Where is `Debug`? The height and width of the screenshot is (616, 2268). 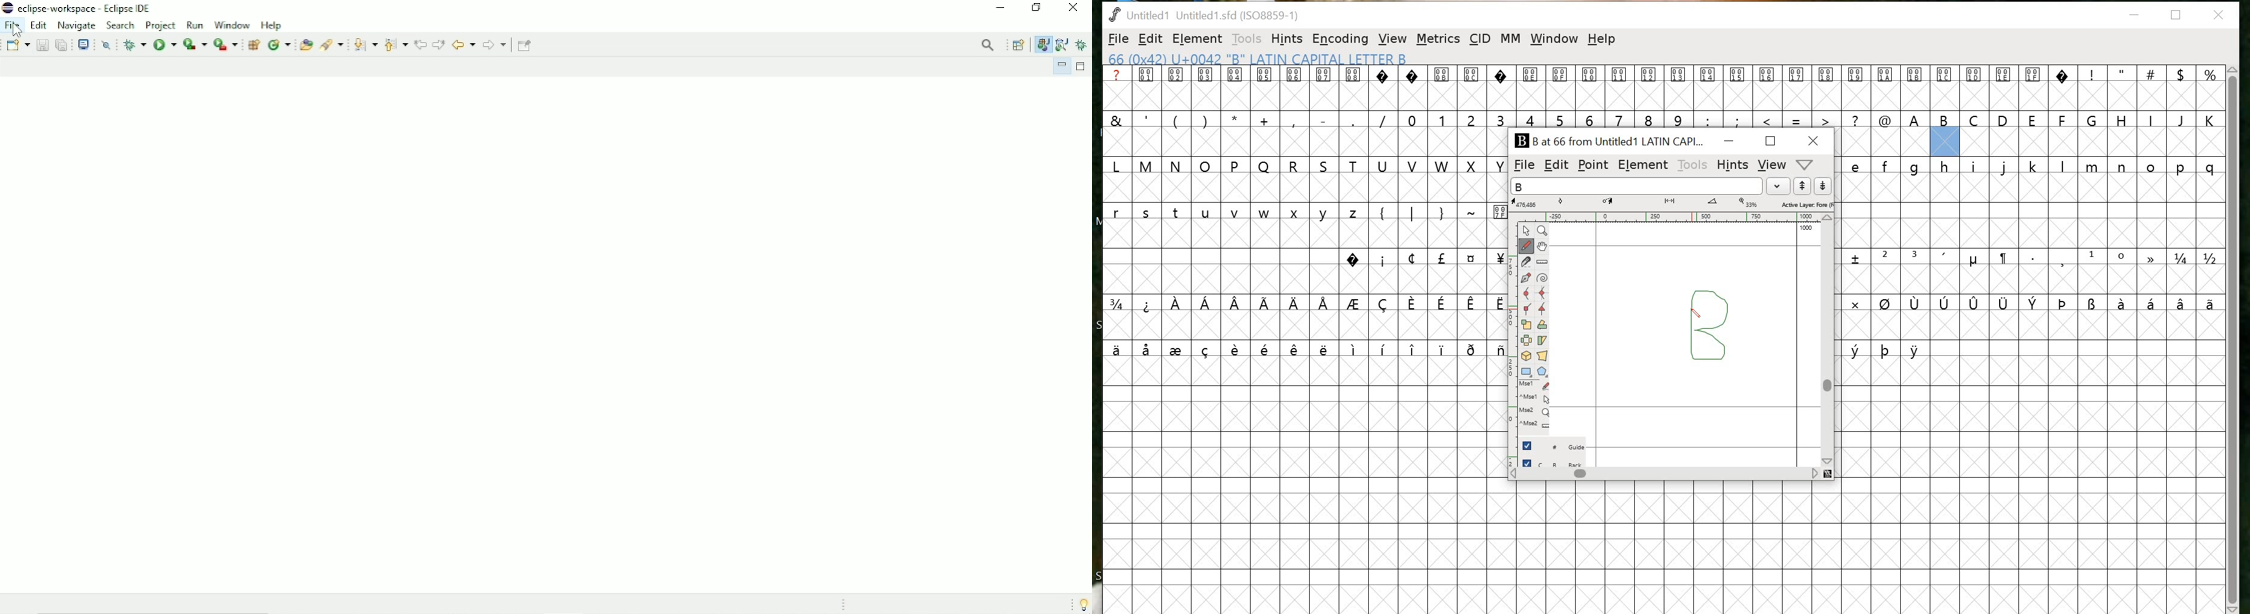
Debug is located at coordinates (1083, 46).